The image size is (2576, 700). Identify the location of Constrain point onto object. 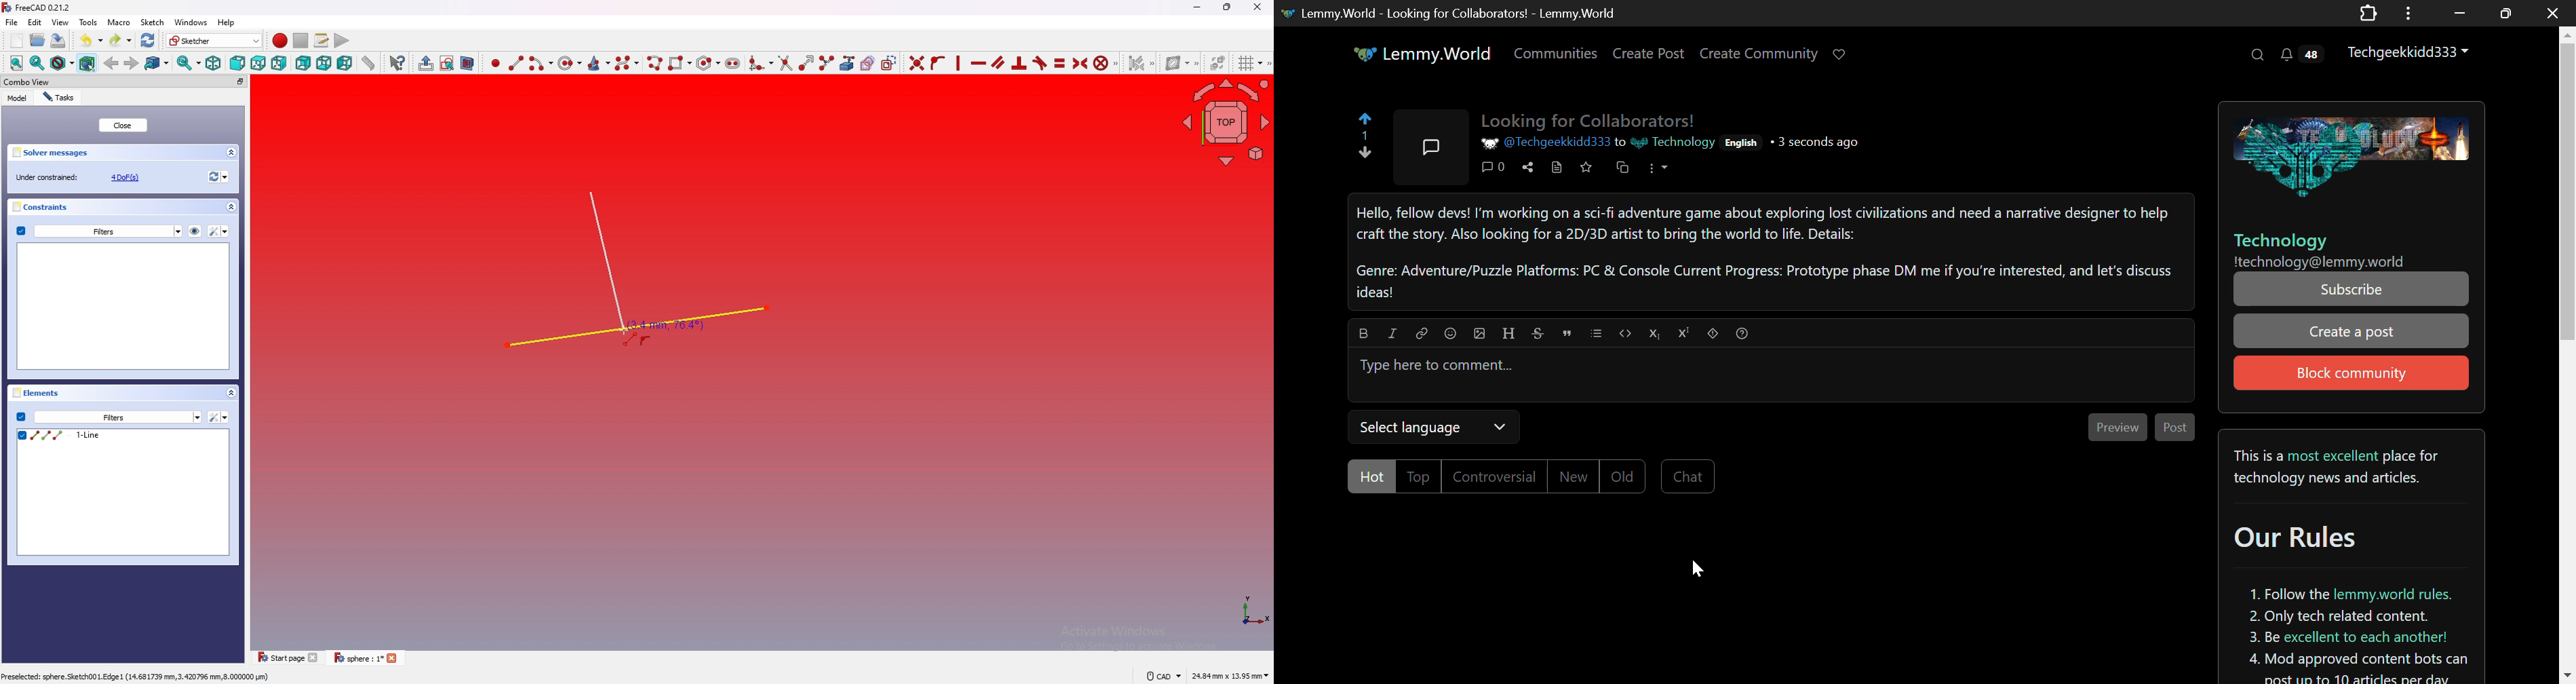
(937, 62).